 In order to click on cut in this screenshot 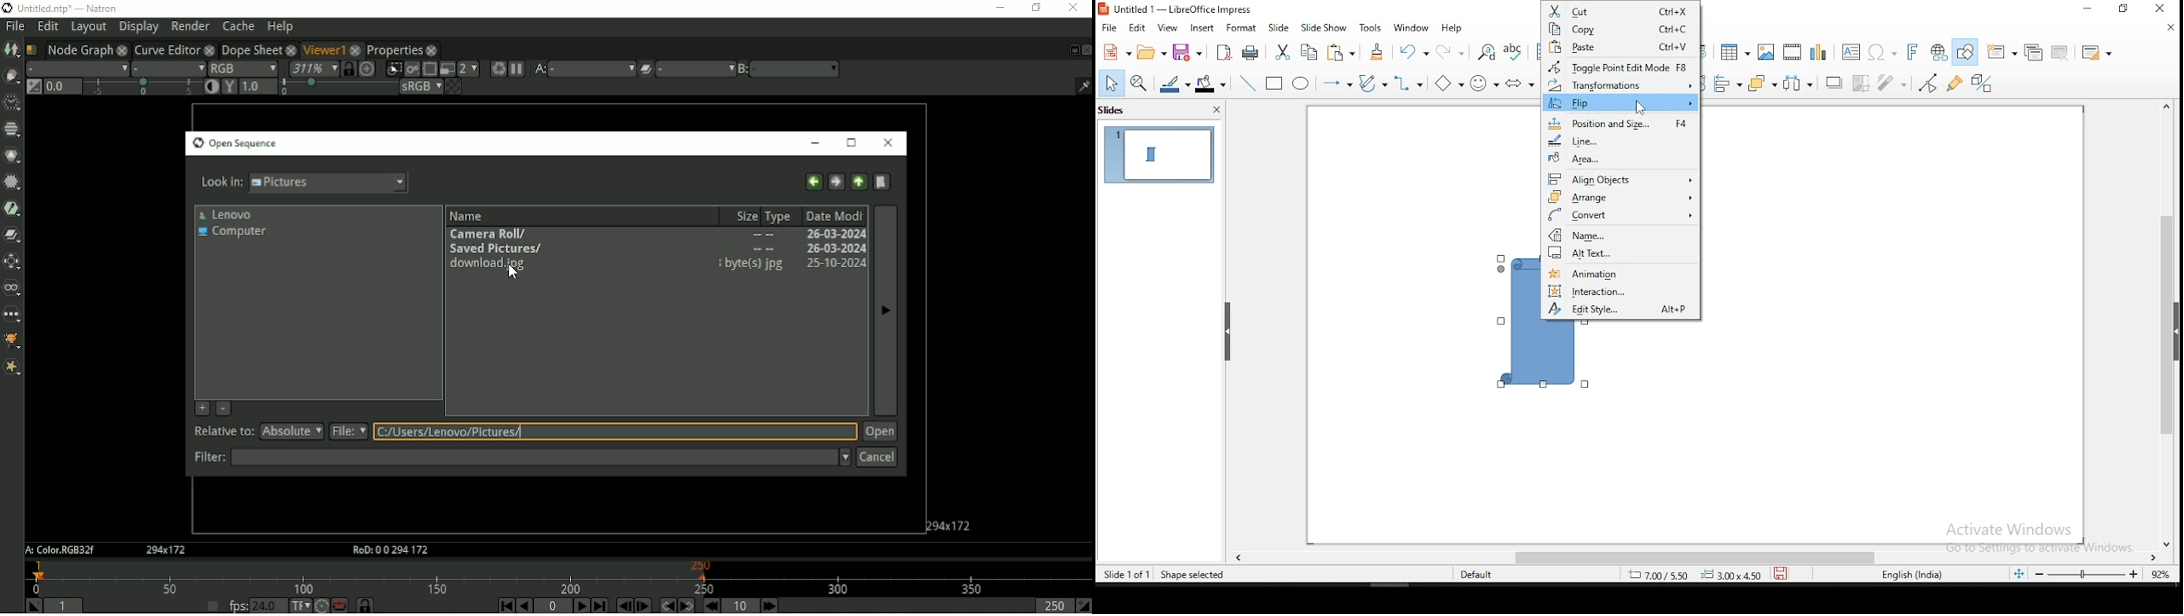, I will do `click(1622, 10)`.